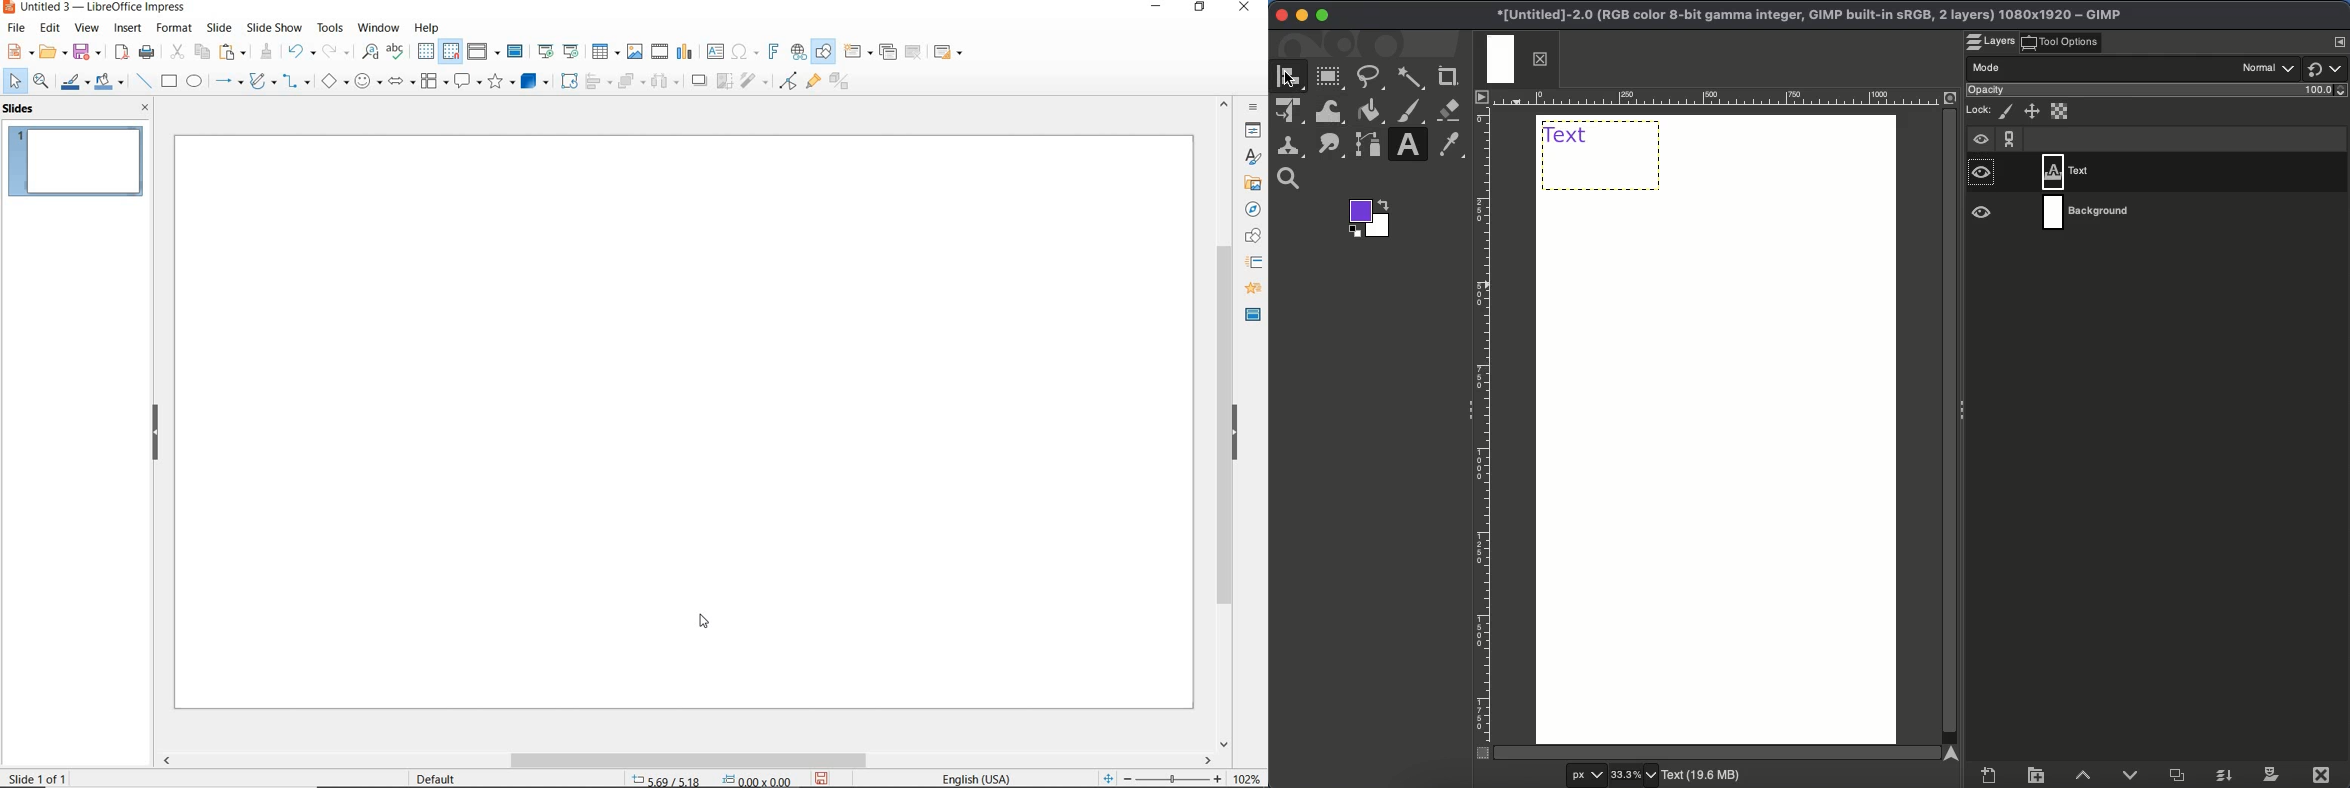 Image resolution: width=2352 pixels, height=812 pixels. Describe the element at coordinates (1951, 426) in the screenshot. I see `Scroll` at that location.